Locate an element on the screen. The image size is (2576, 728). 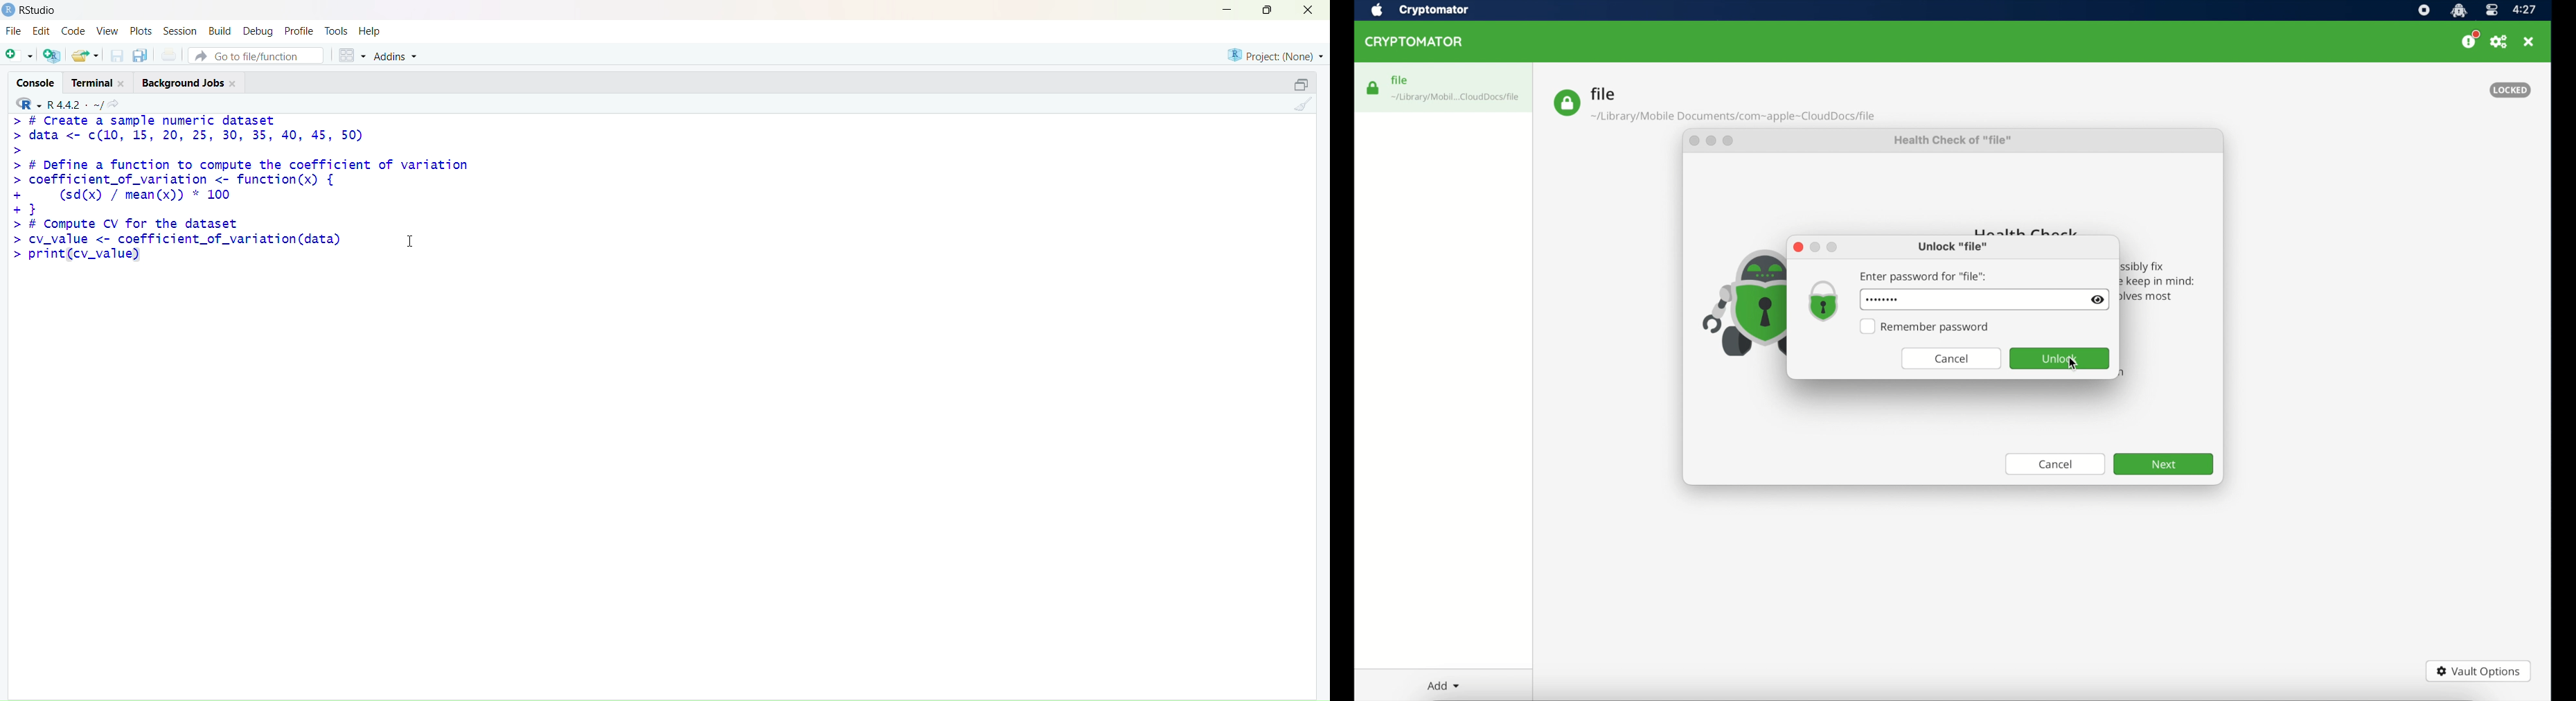
session is located at coordinates (180, 31).